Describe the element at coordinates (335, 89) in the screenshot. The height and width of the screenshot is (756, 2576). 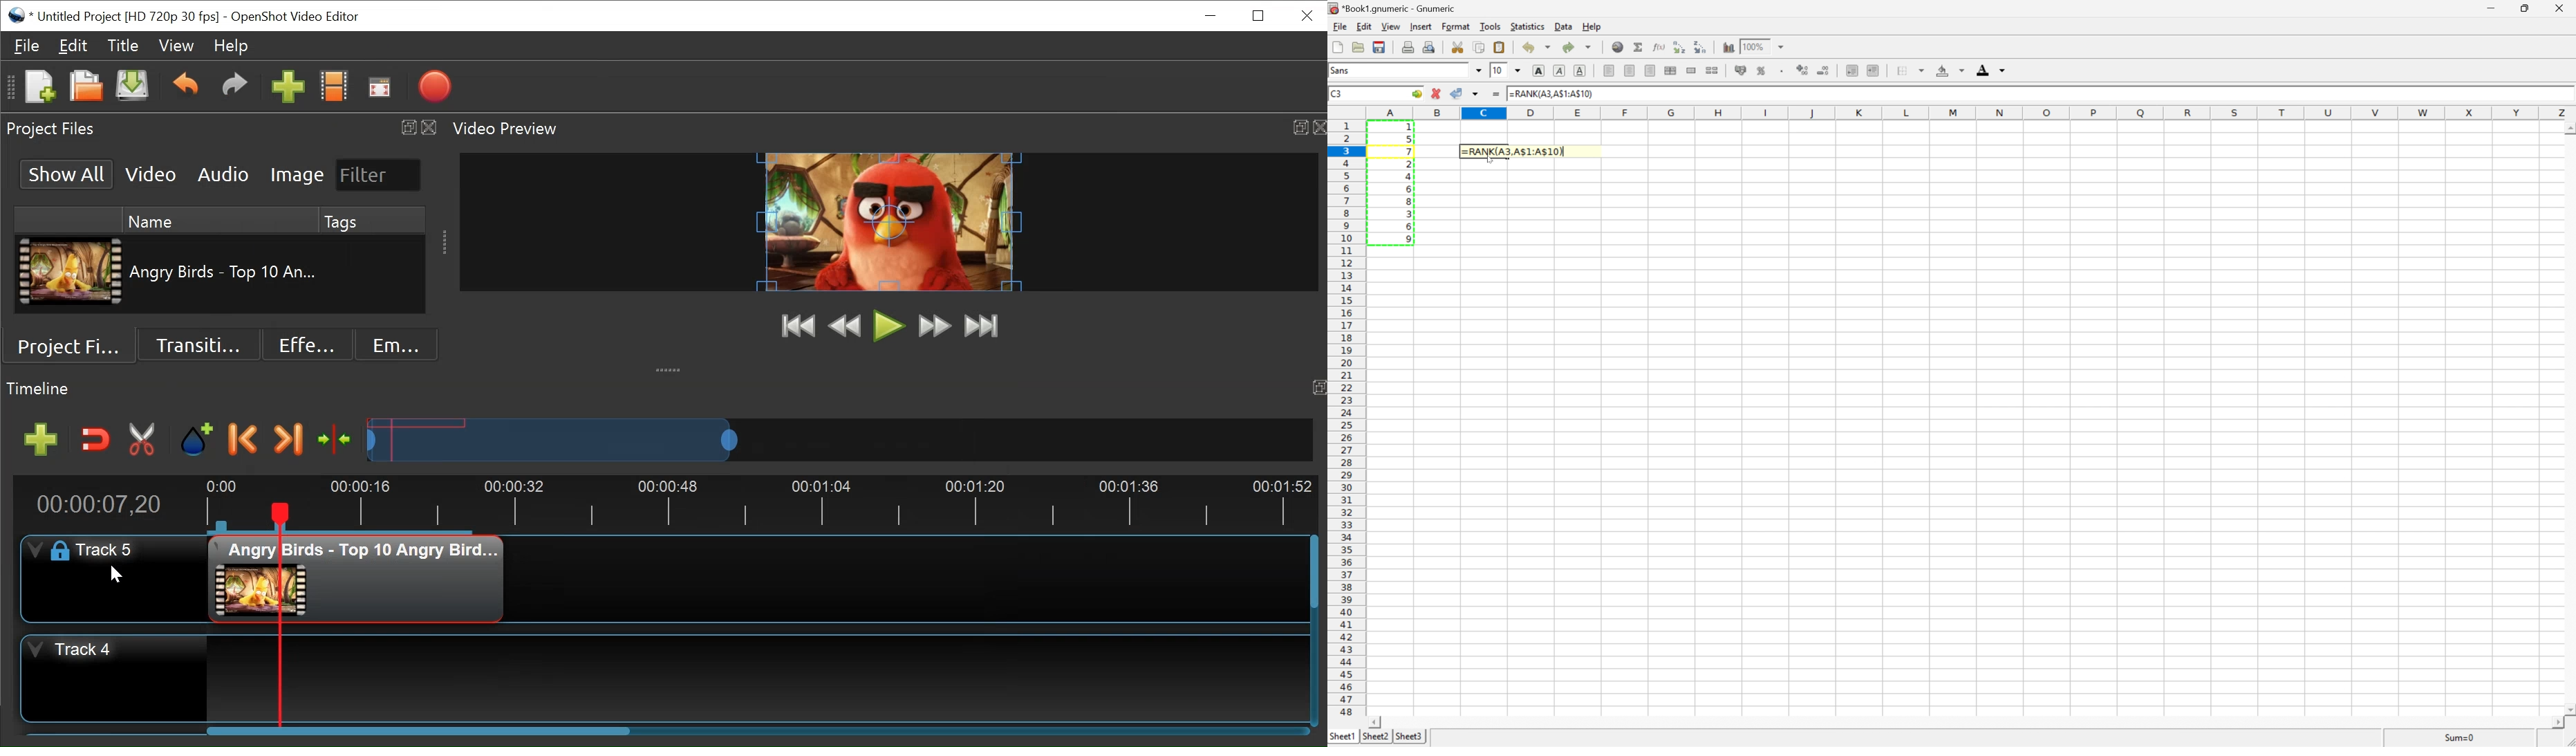
I see `Chooses Profile` at that location.